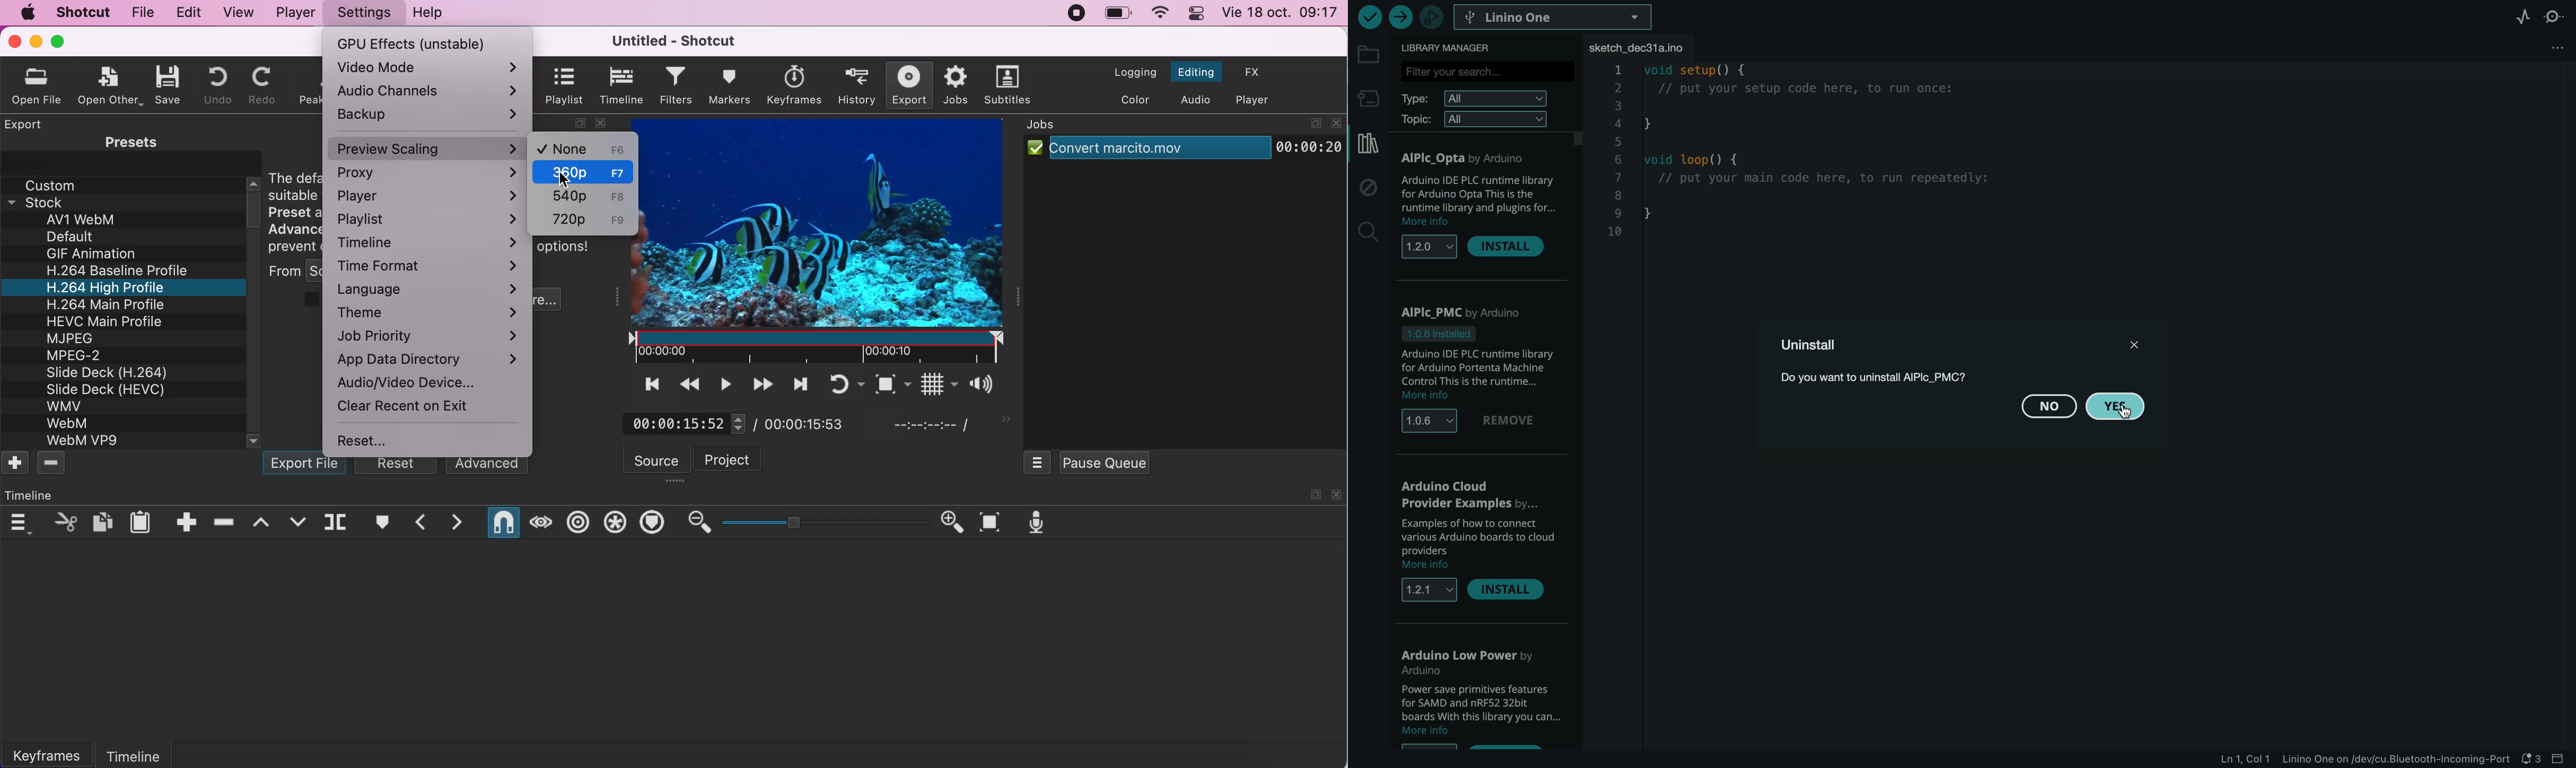 Image resolution: width=2576 pixels, height=784 pixels. I want to click on close, so click(1337, 494).